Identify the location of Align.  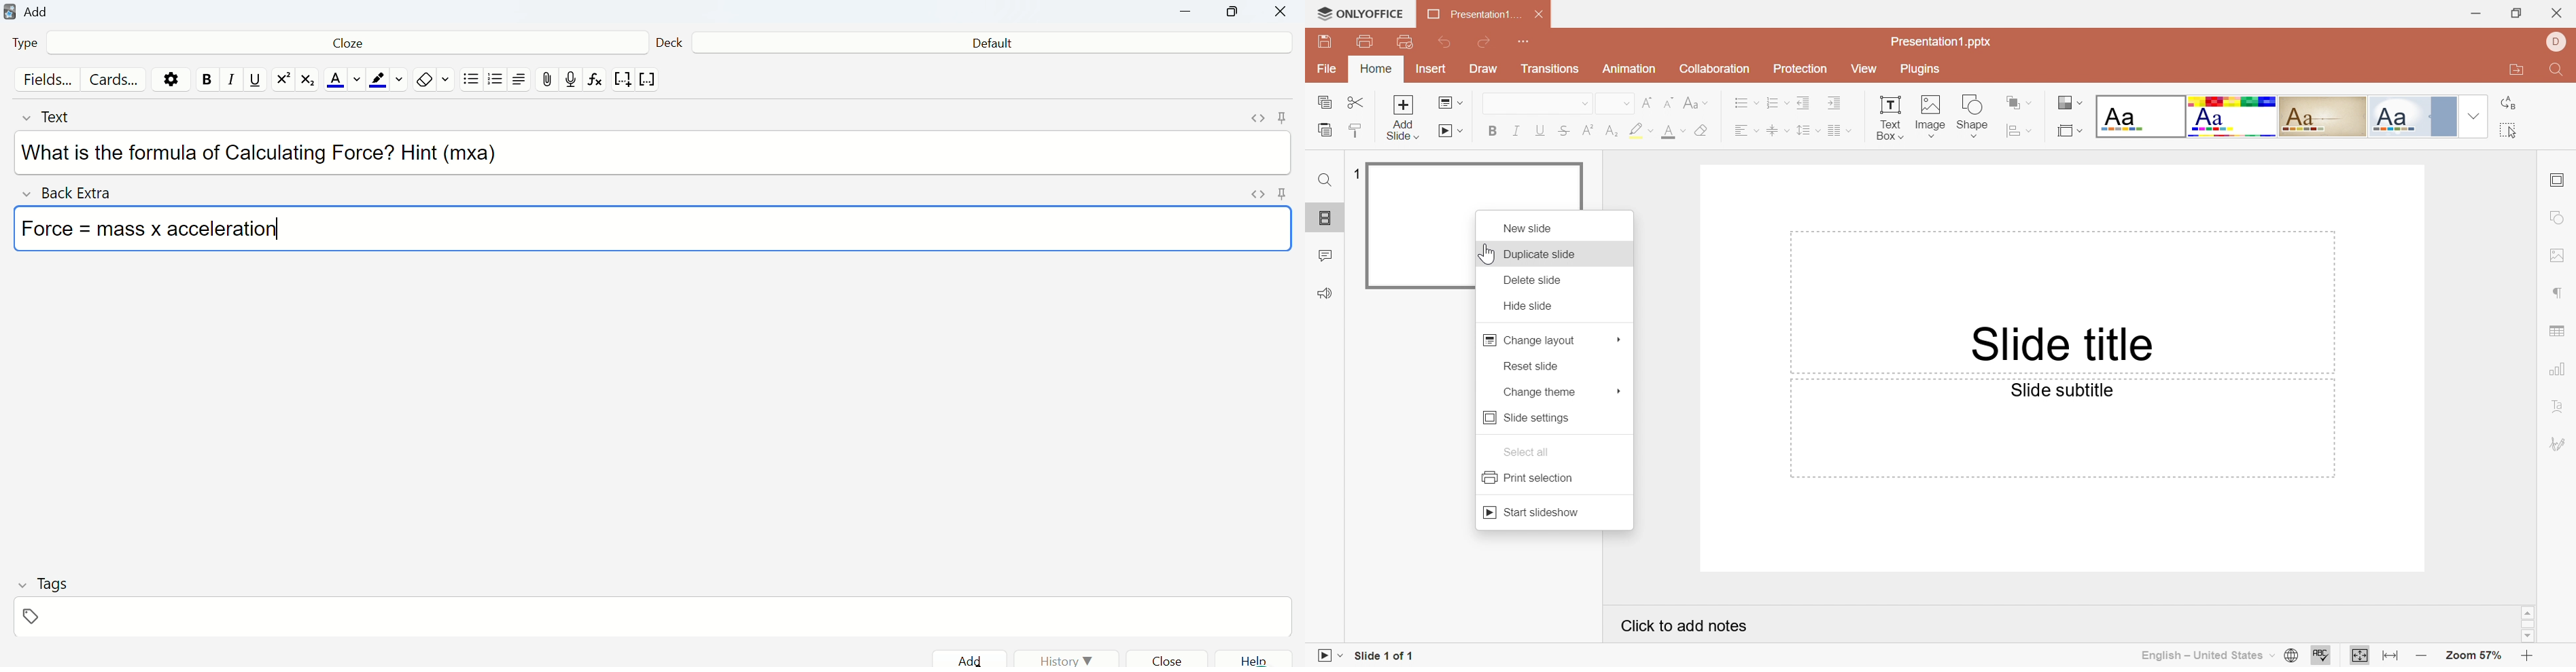
(523, 81).